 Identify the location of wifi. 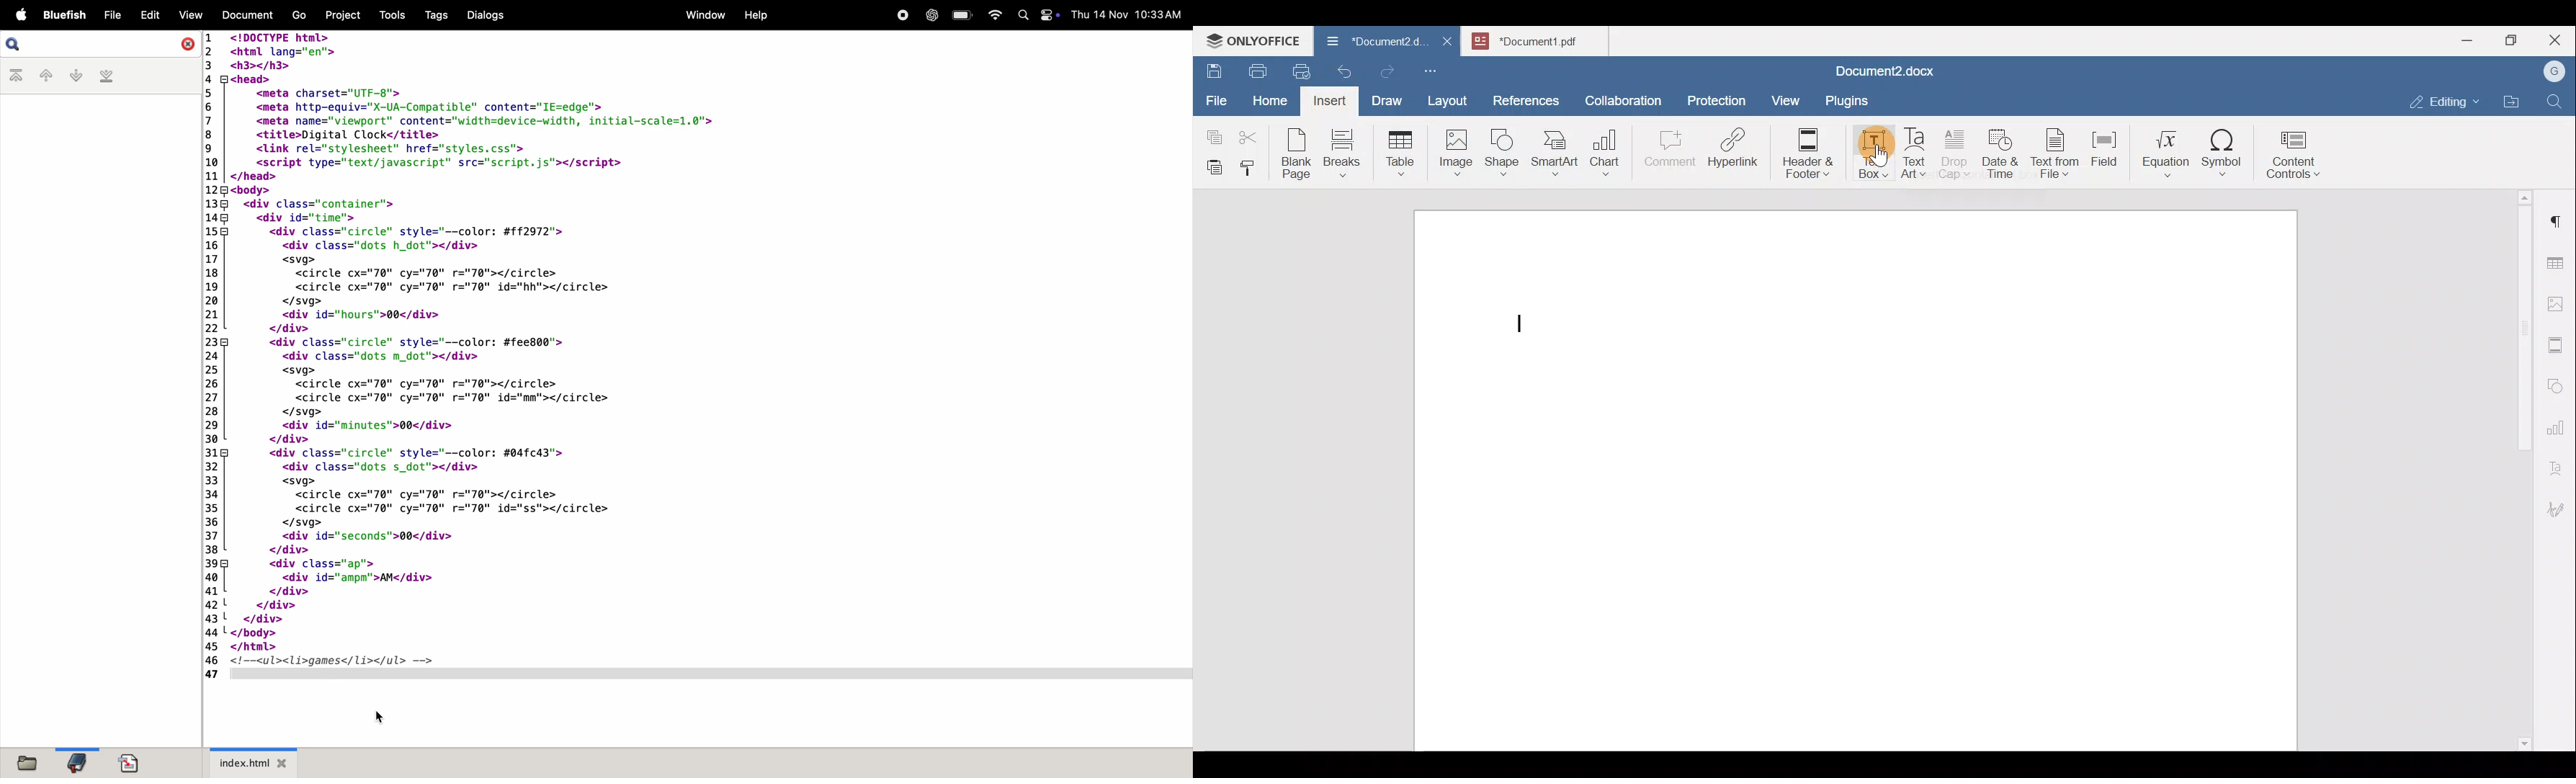
(994, 14).